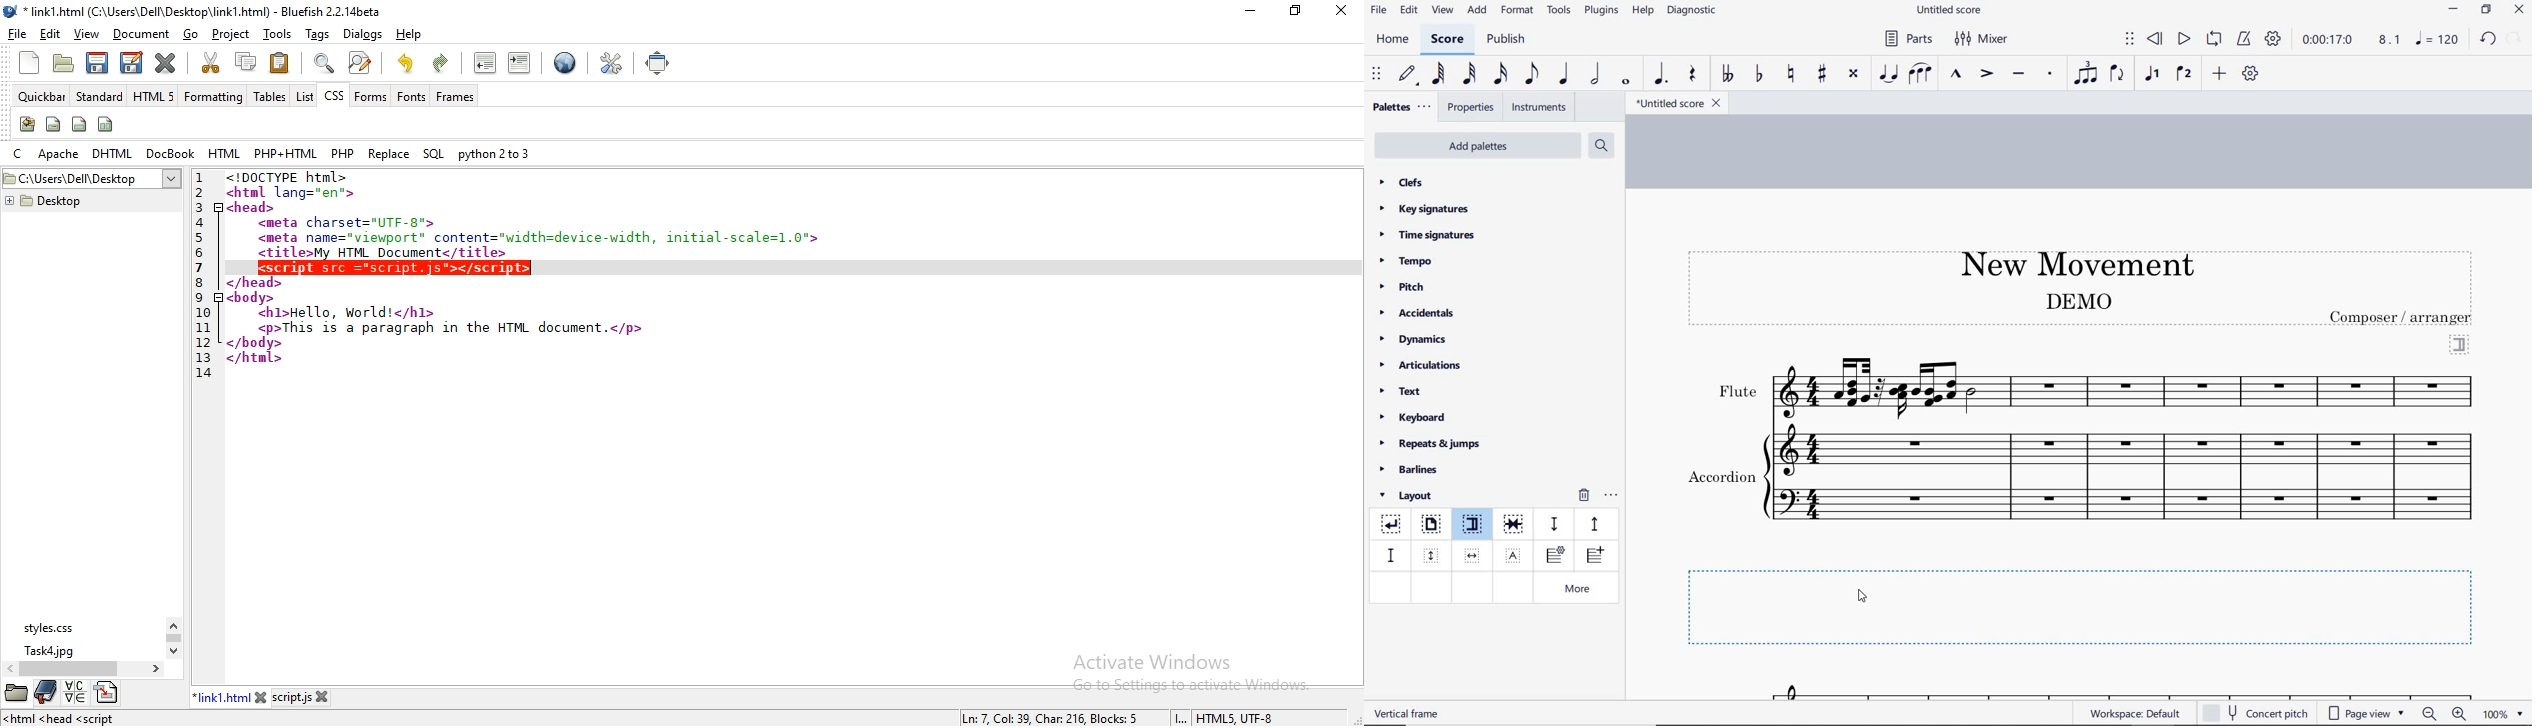  I want to click on Mixer, so click(1982, 39).